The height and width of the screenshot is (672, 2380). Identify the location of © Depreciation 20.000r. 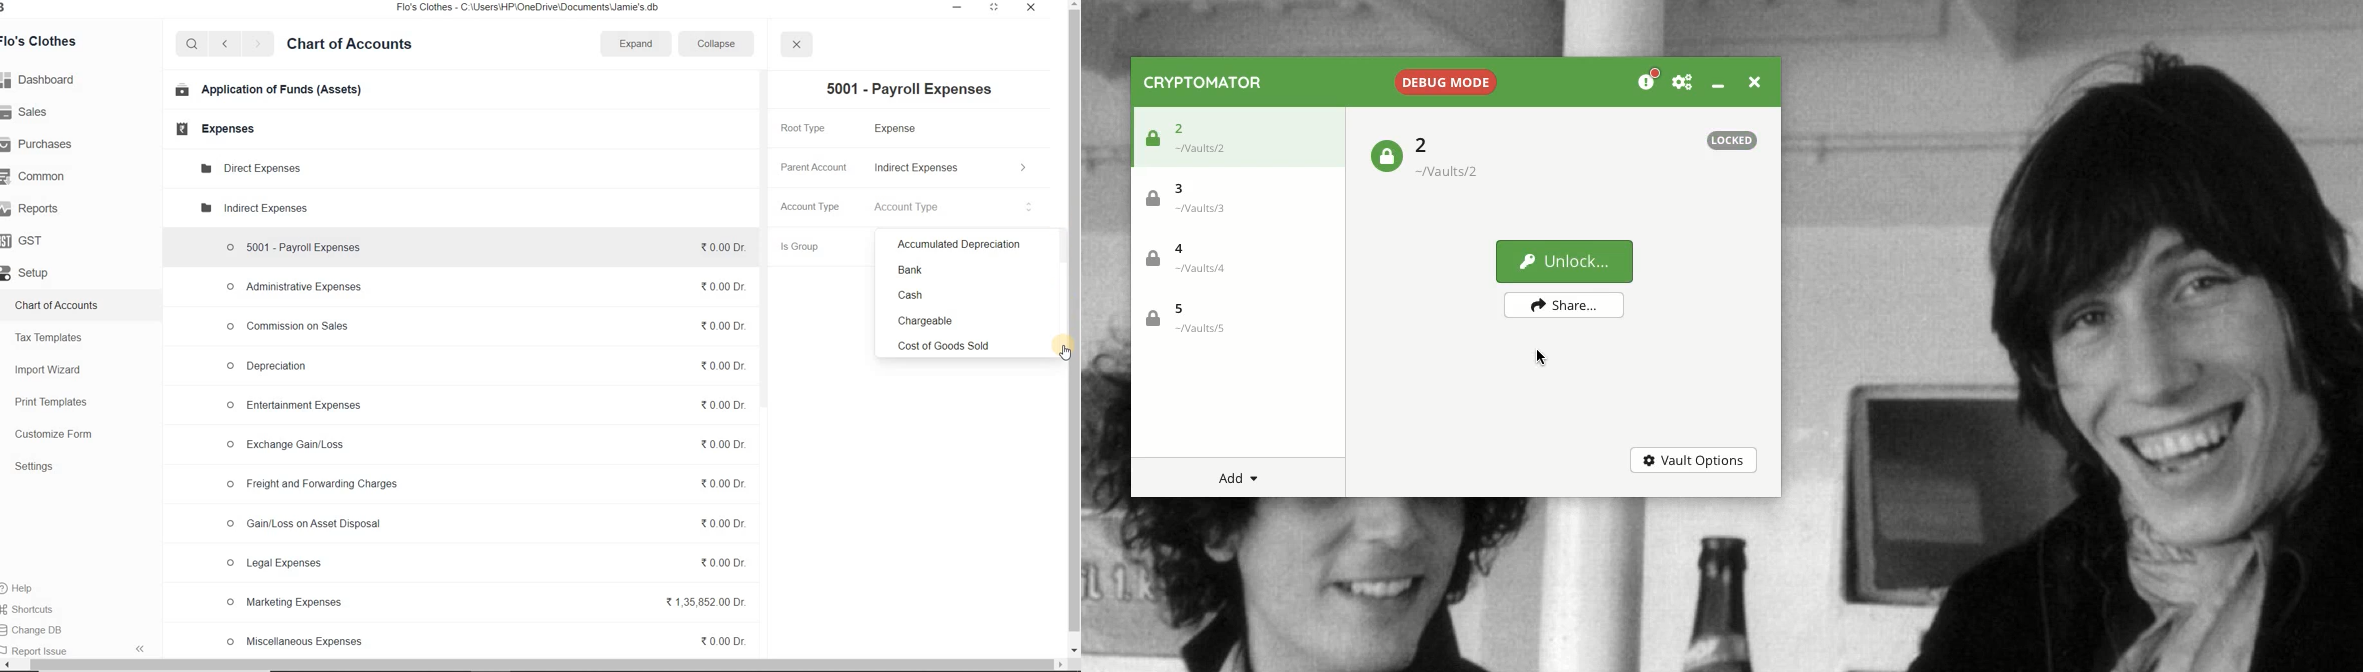
(487, 369).